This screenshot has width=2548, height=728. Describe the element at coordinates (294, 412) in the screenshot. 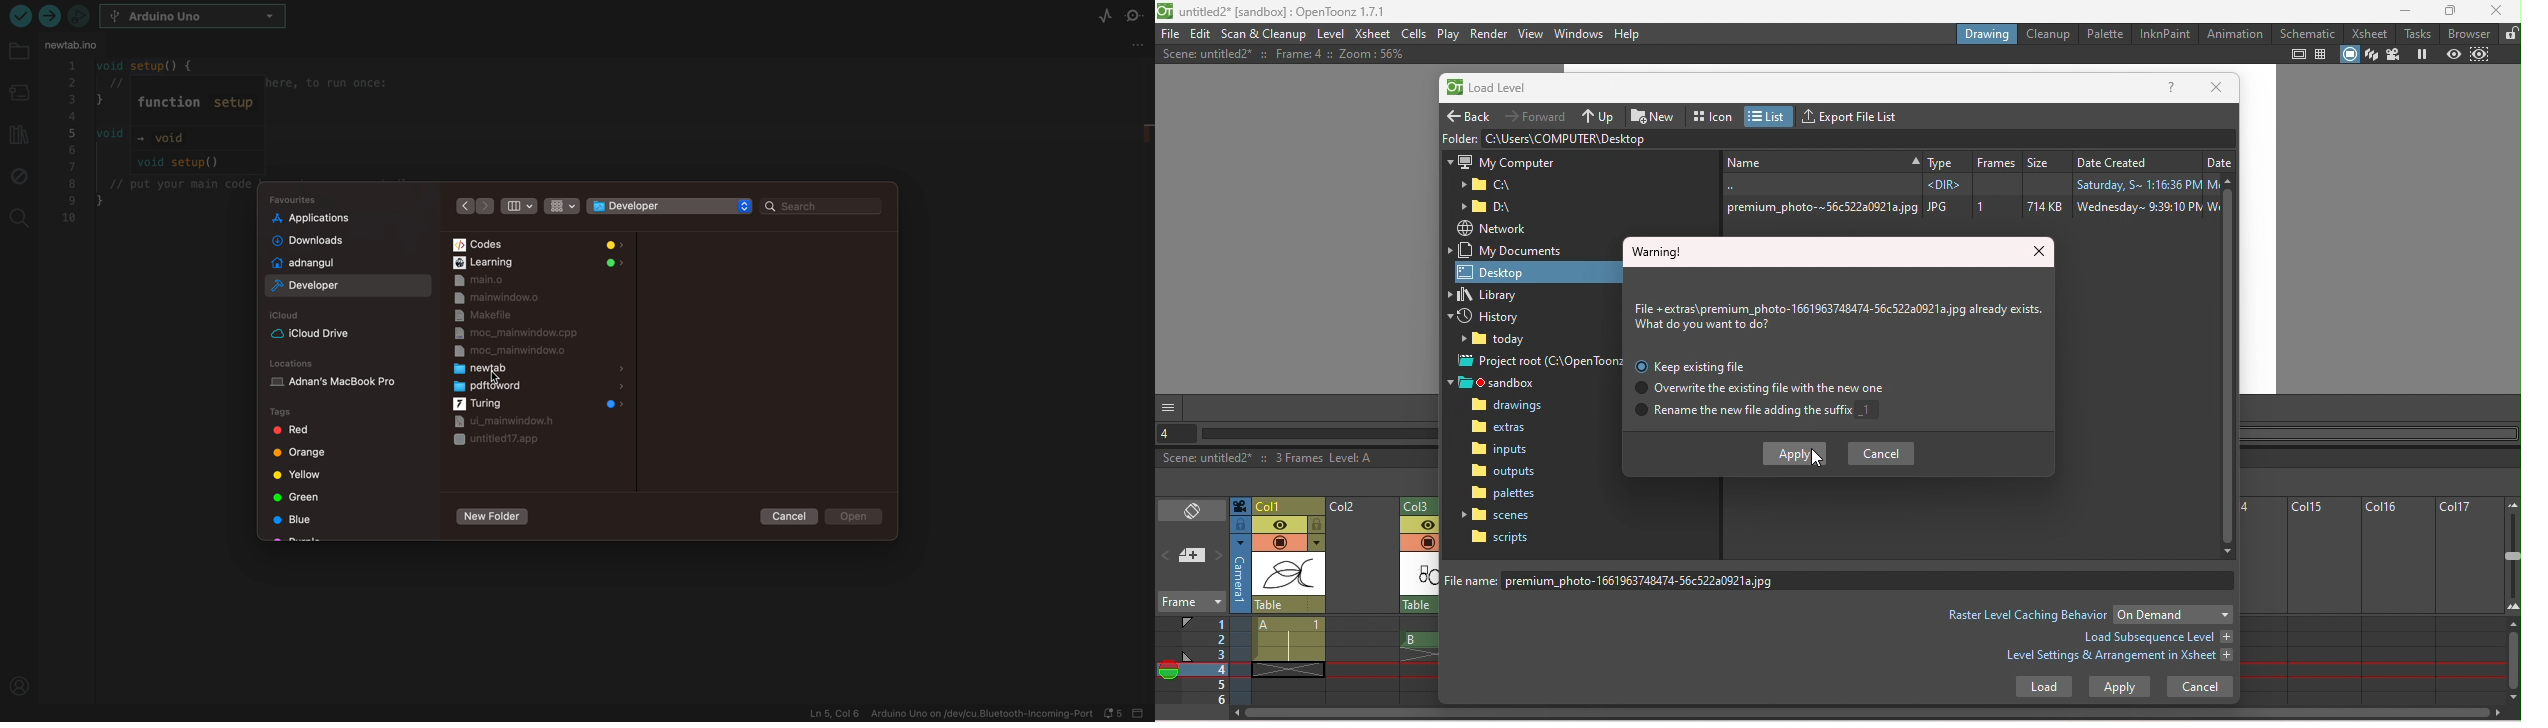

I see `tags` at that location.